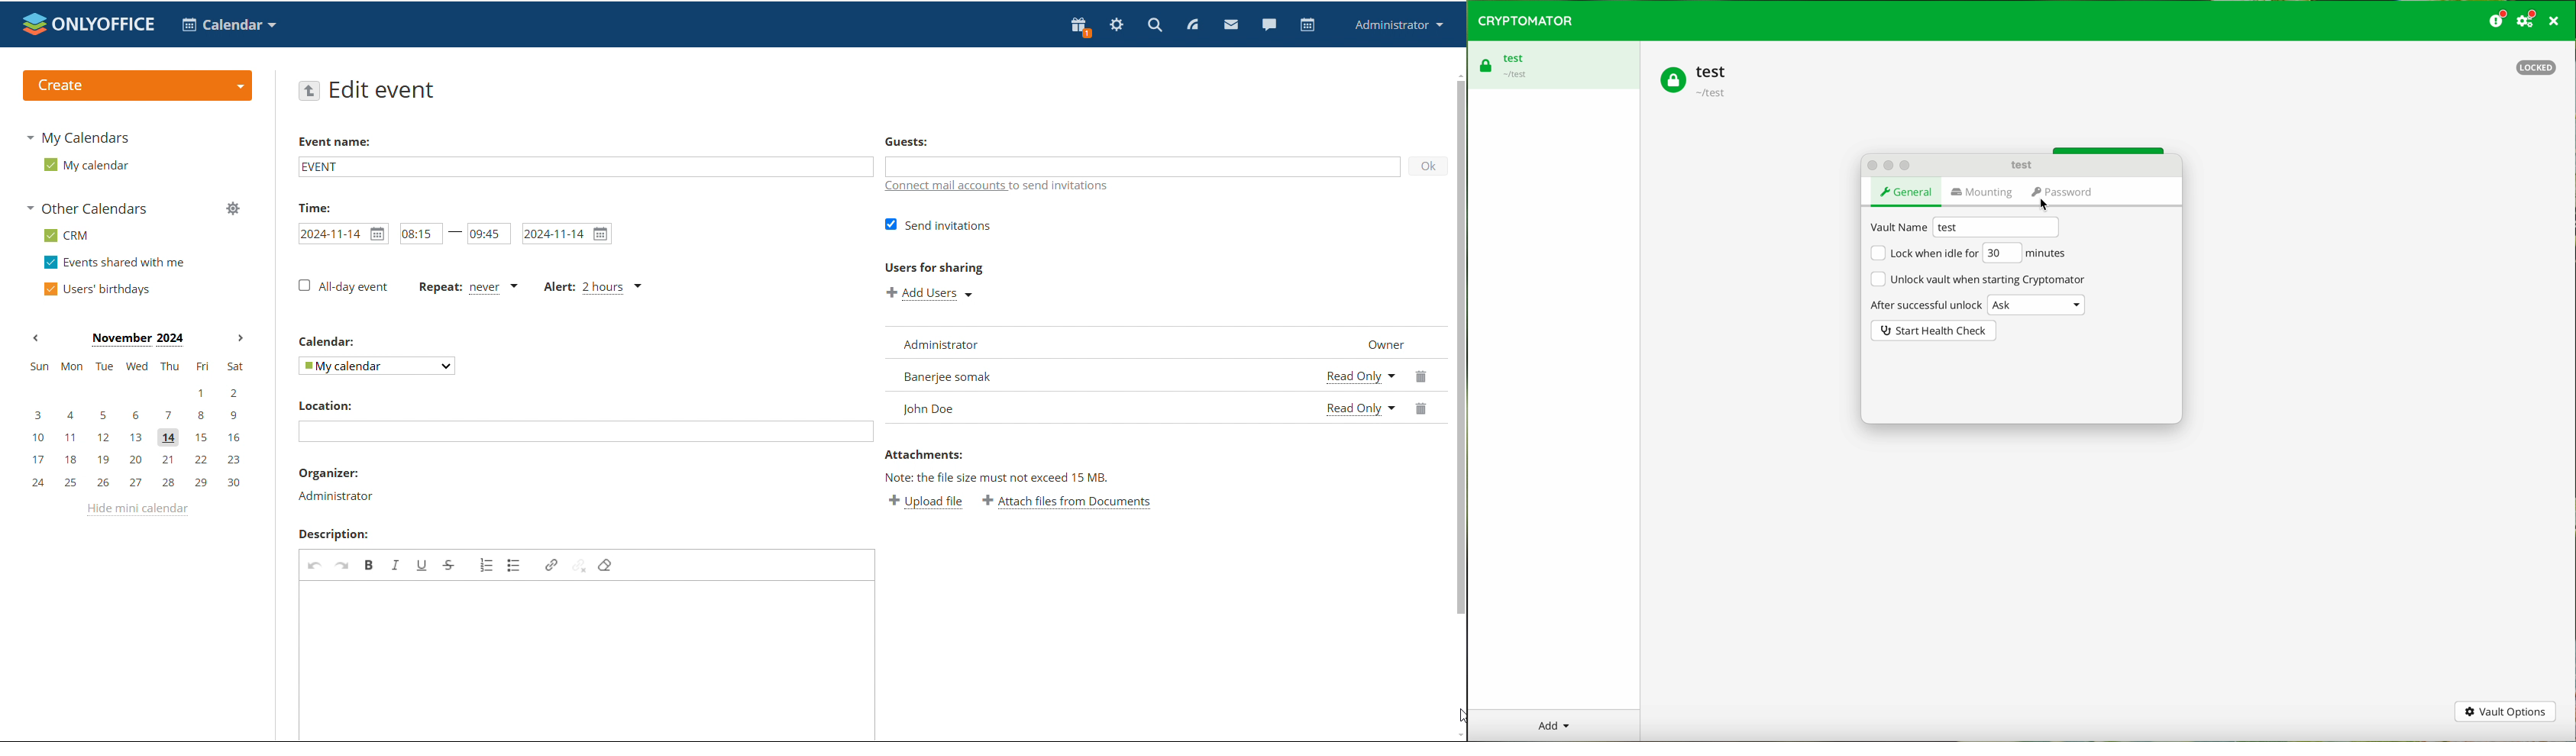 The width and height of the screenshot is (2576, 756). What do you see at coordinates (1081, 27) in the screenshot?
I see `reward` at bounding box center [1081, 27].